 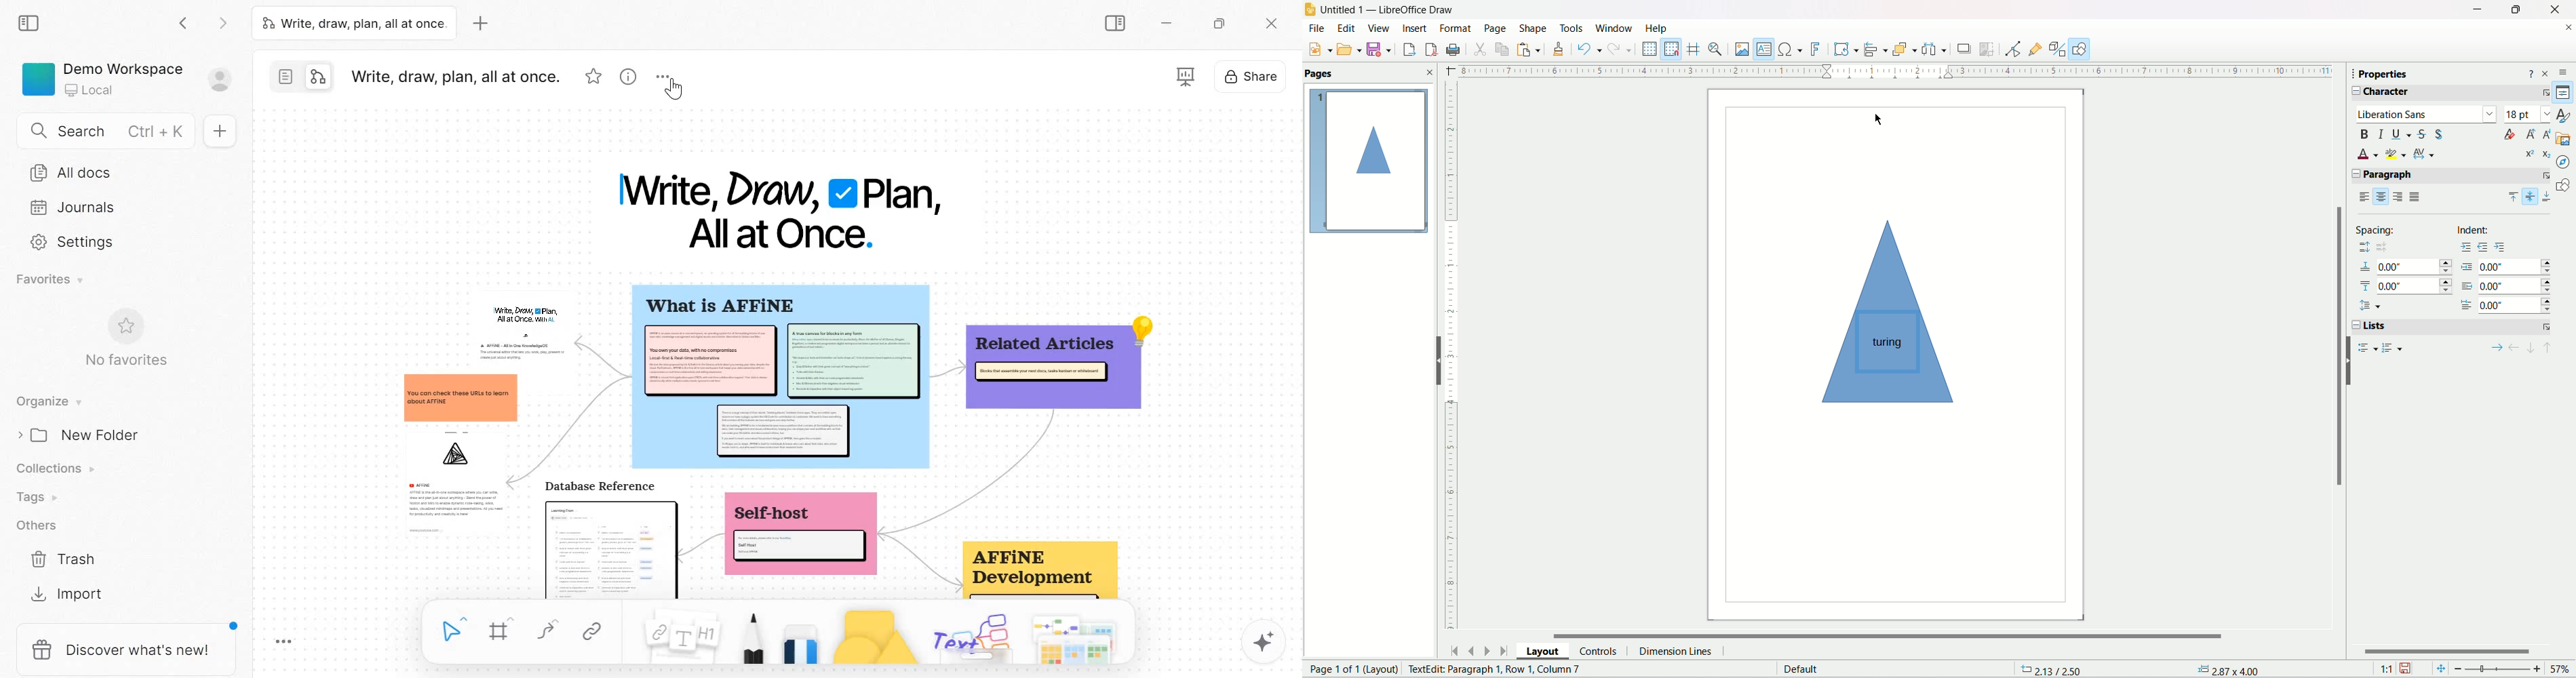 I want to click on Clone Formatting, so click(x=1560, y=48).